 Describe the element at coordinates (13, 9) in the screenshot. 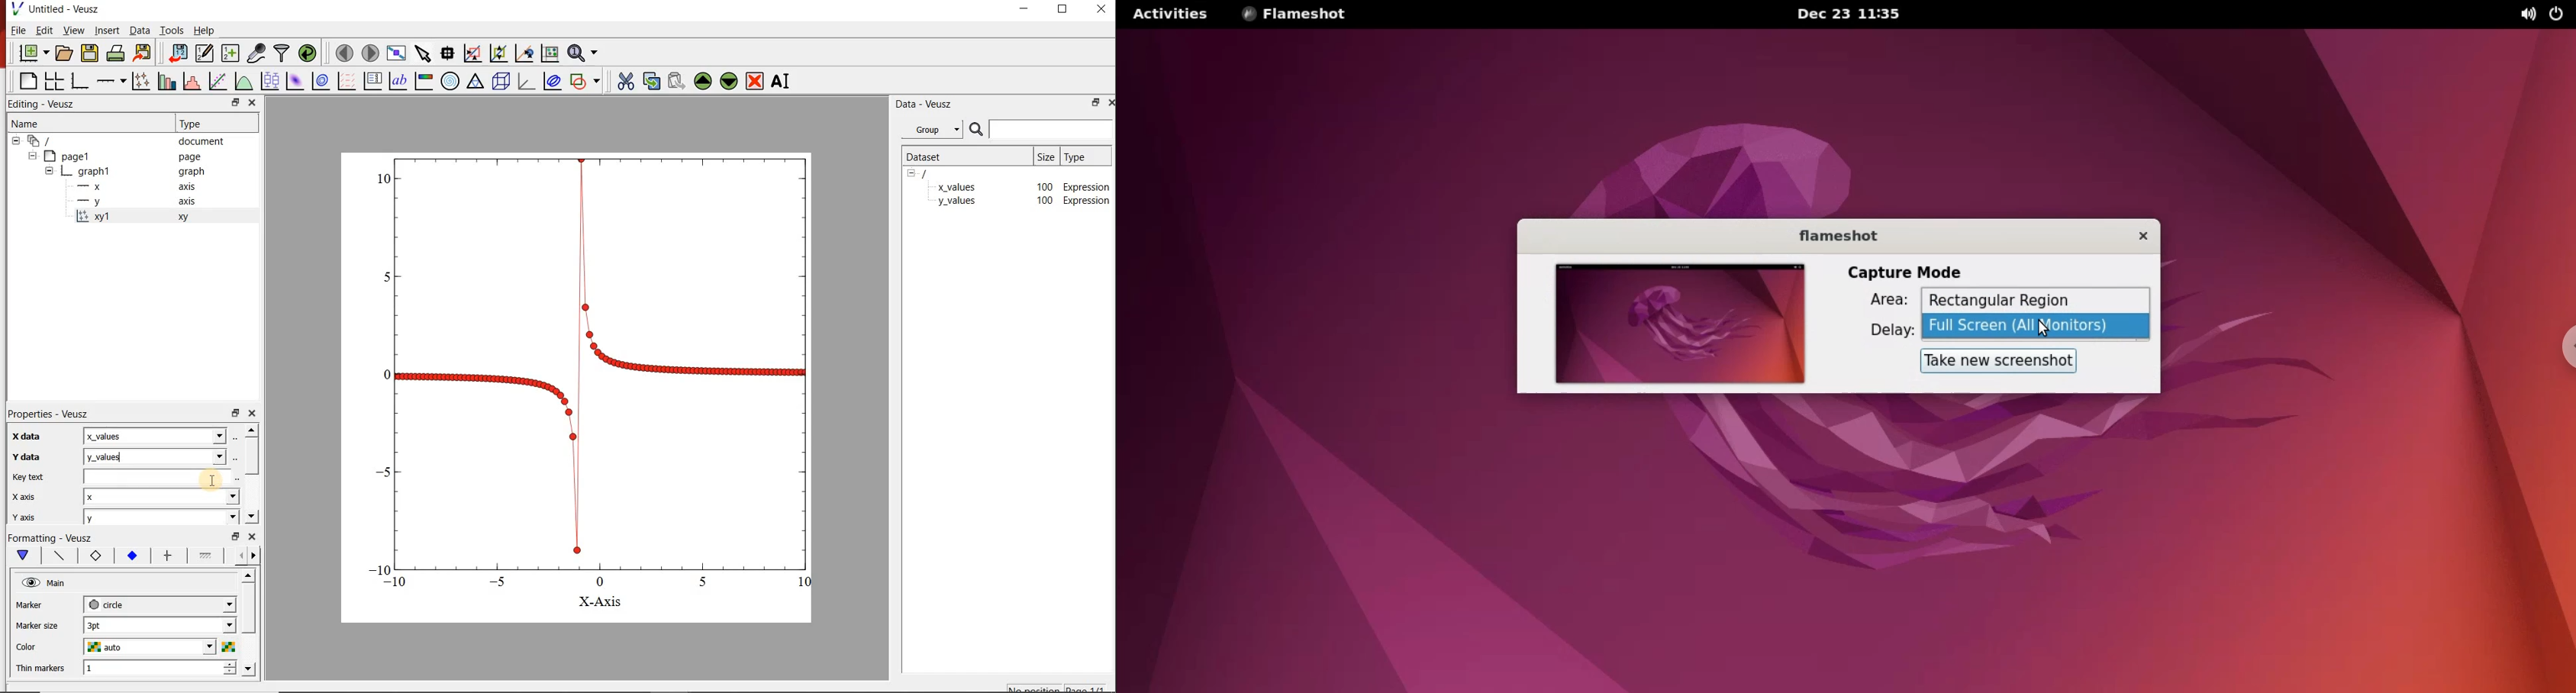

I see `veusz logo` at that location.